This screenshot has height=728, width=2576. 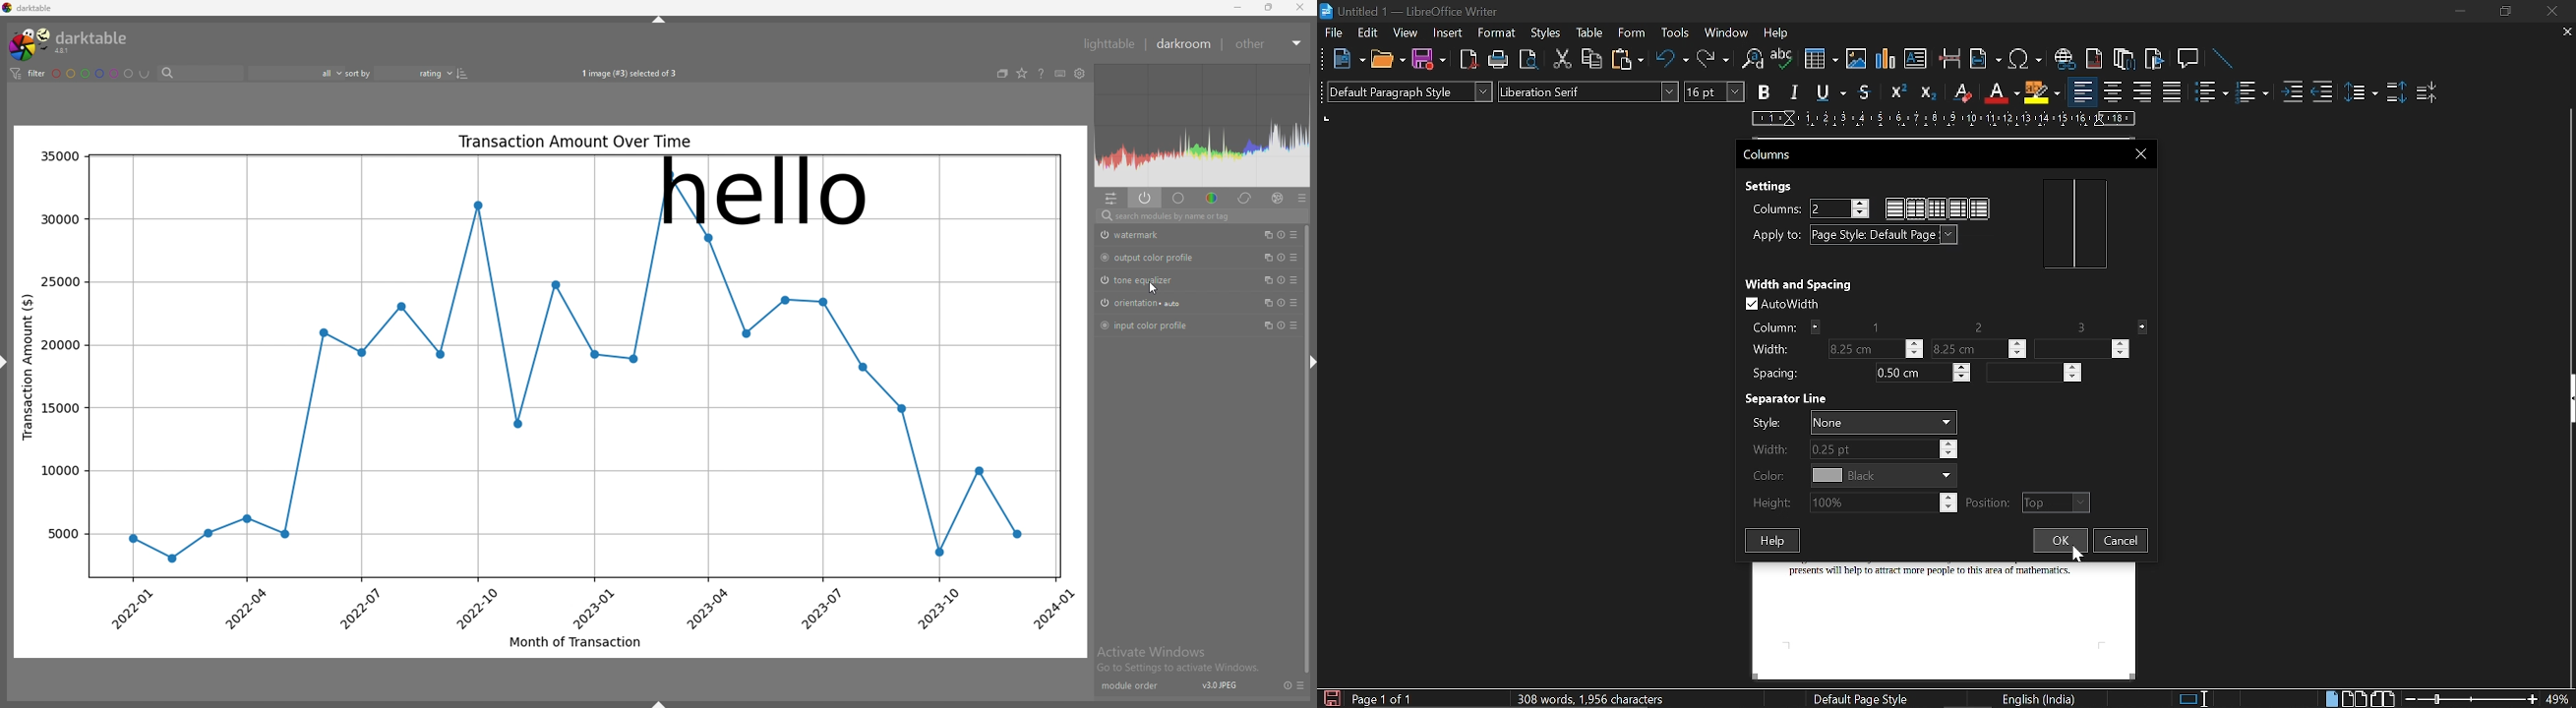 I want to click on presents will help to attract more people to this area of mathematics., so click(x=1947, y=610).